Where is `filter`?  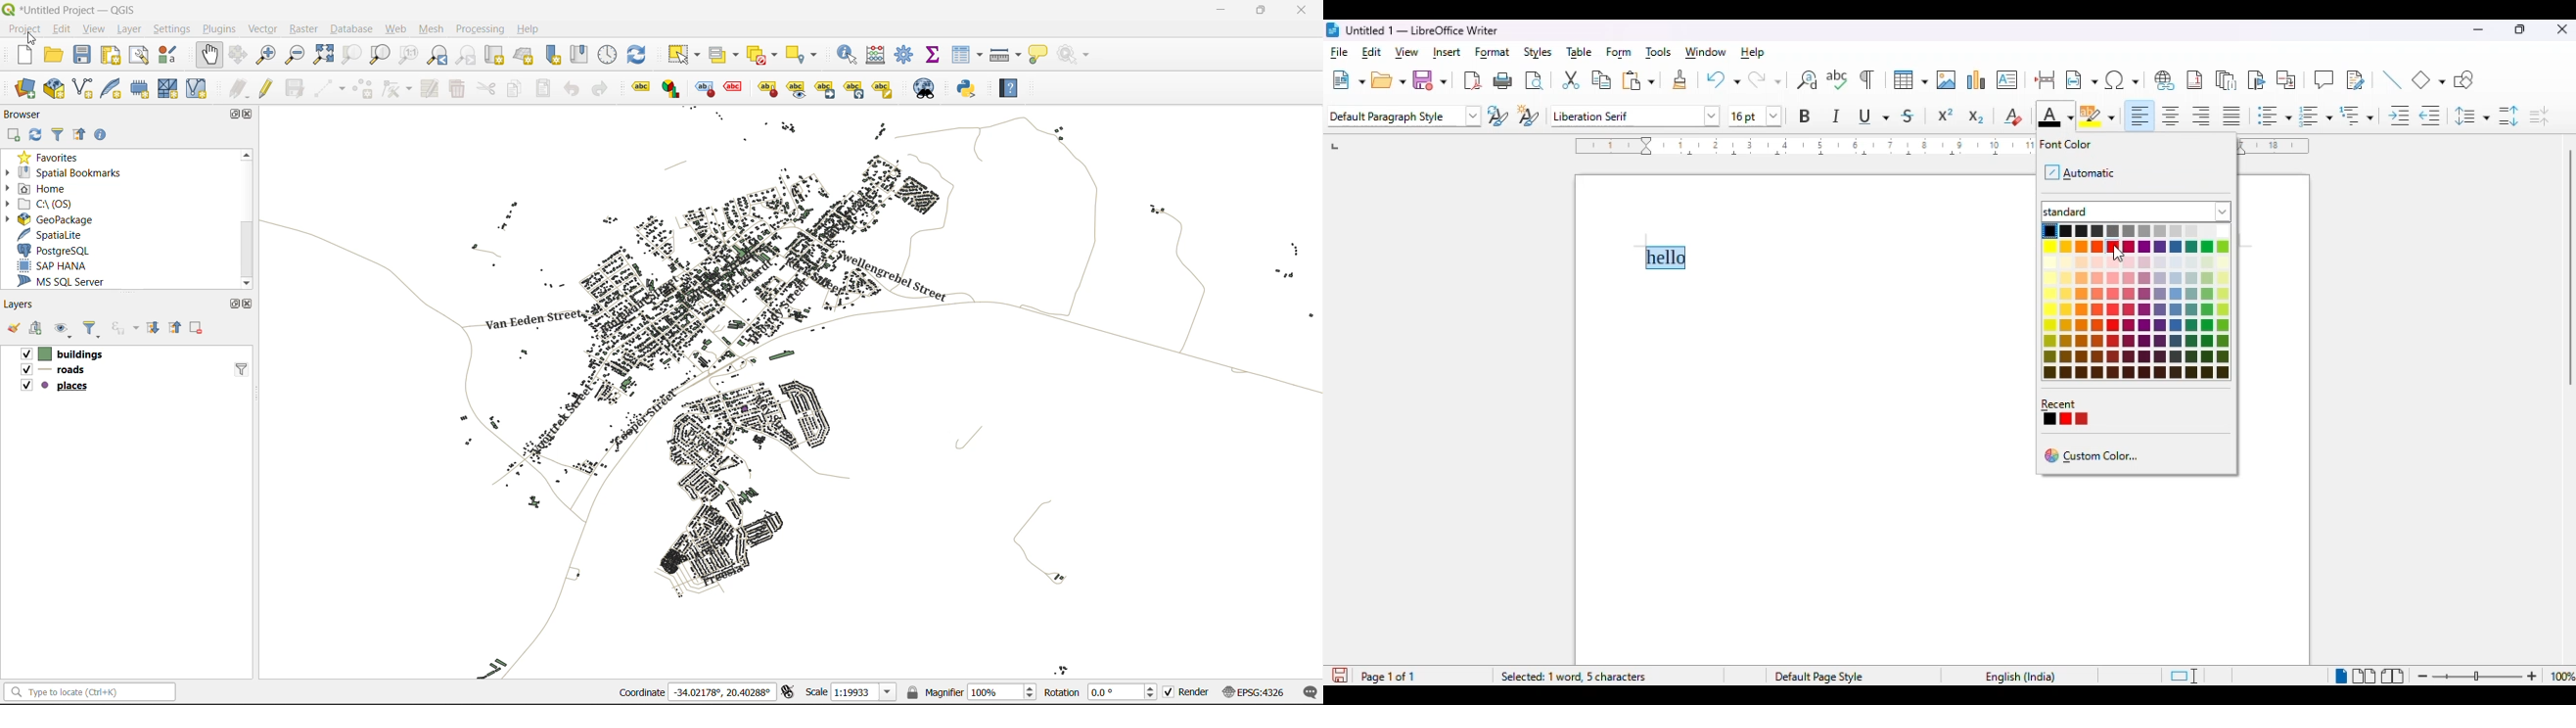 filter is located at coordinates (57, 137).